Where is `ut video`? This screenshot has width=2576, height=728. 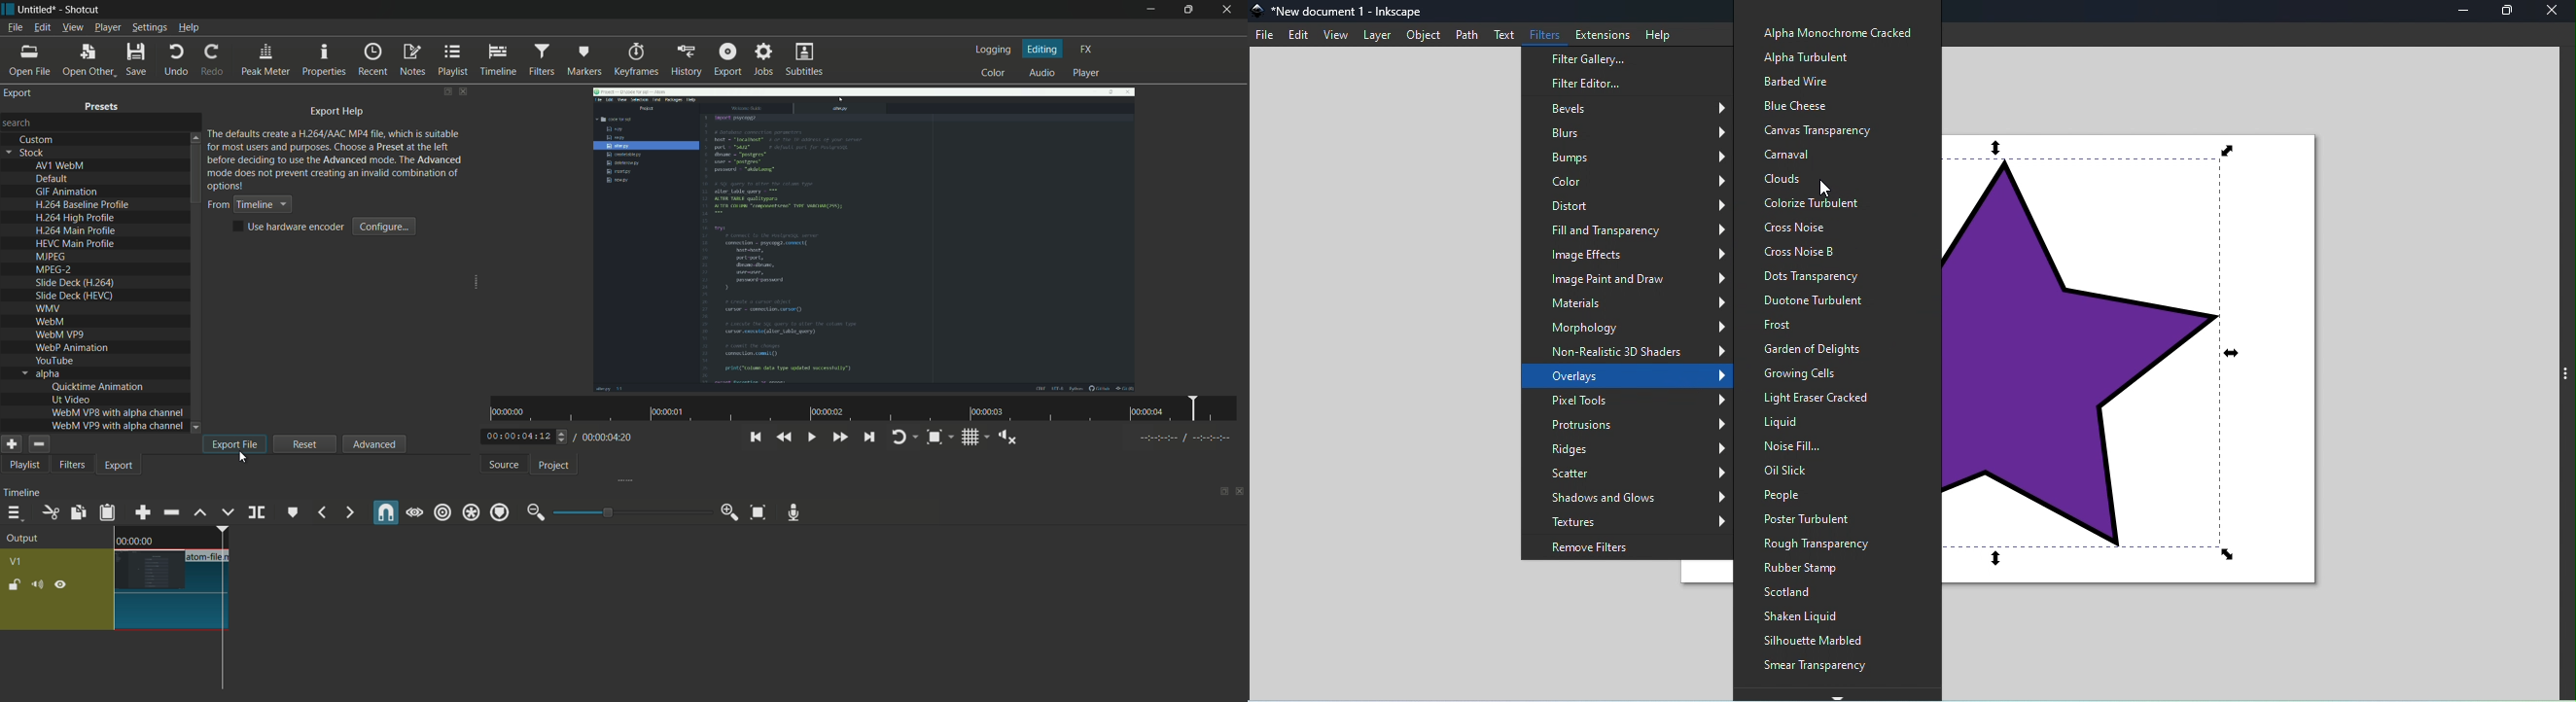 ut video is located at coordinates (71, 399).